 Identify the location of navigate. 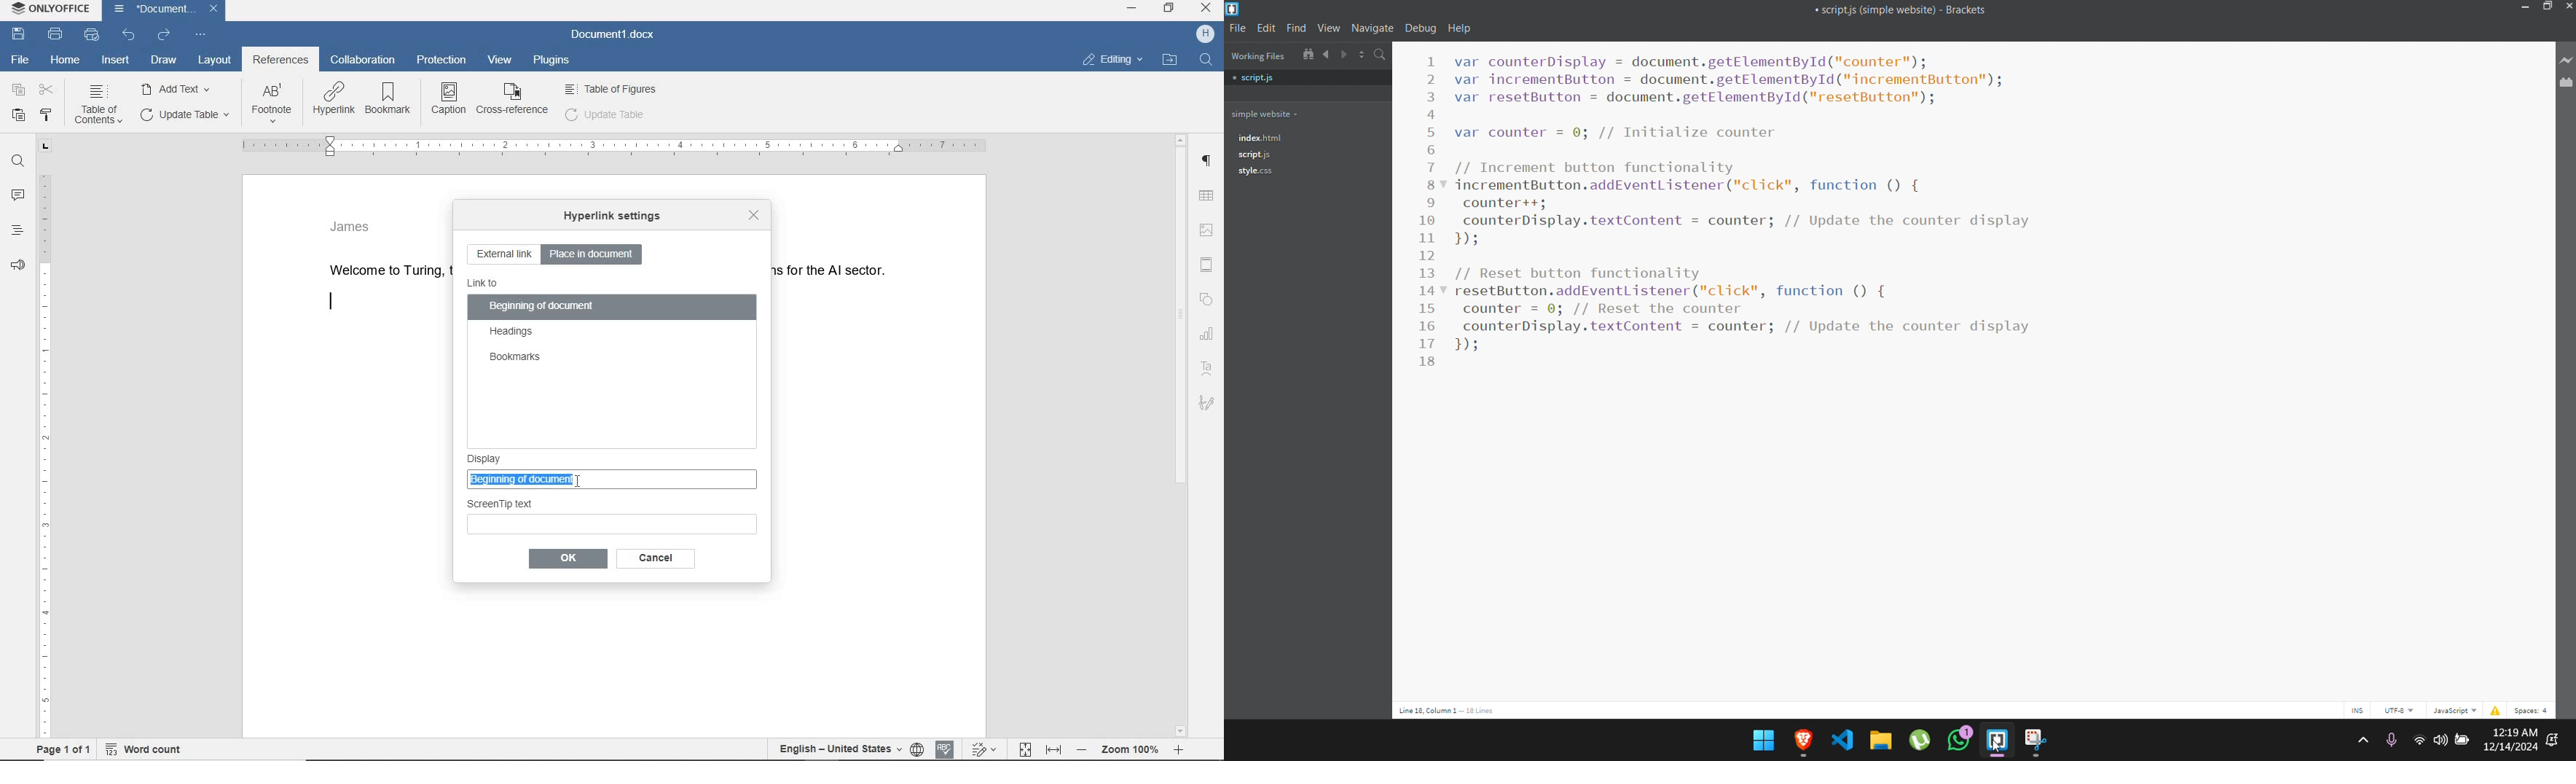
(1373, 28).